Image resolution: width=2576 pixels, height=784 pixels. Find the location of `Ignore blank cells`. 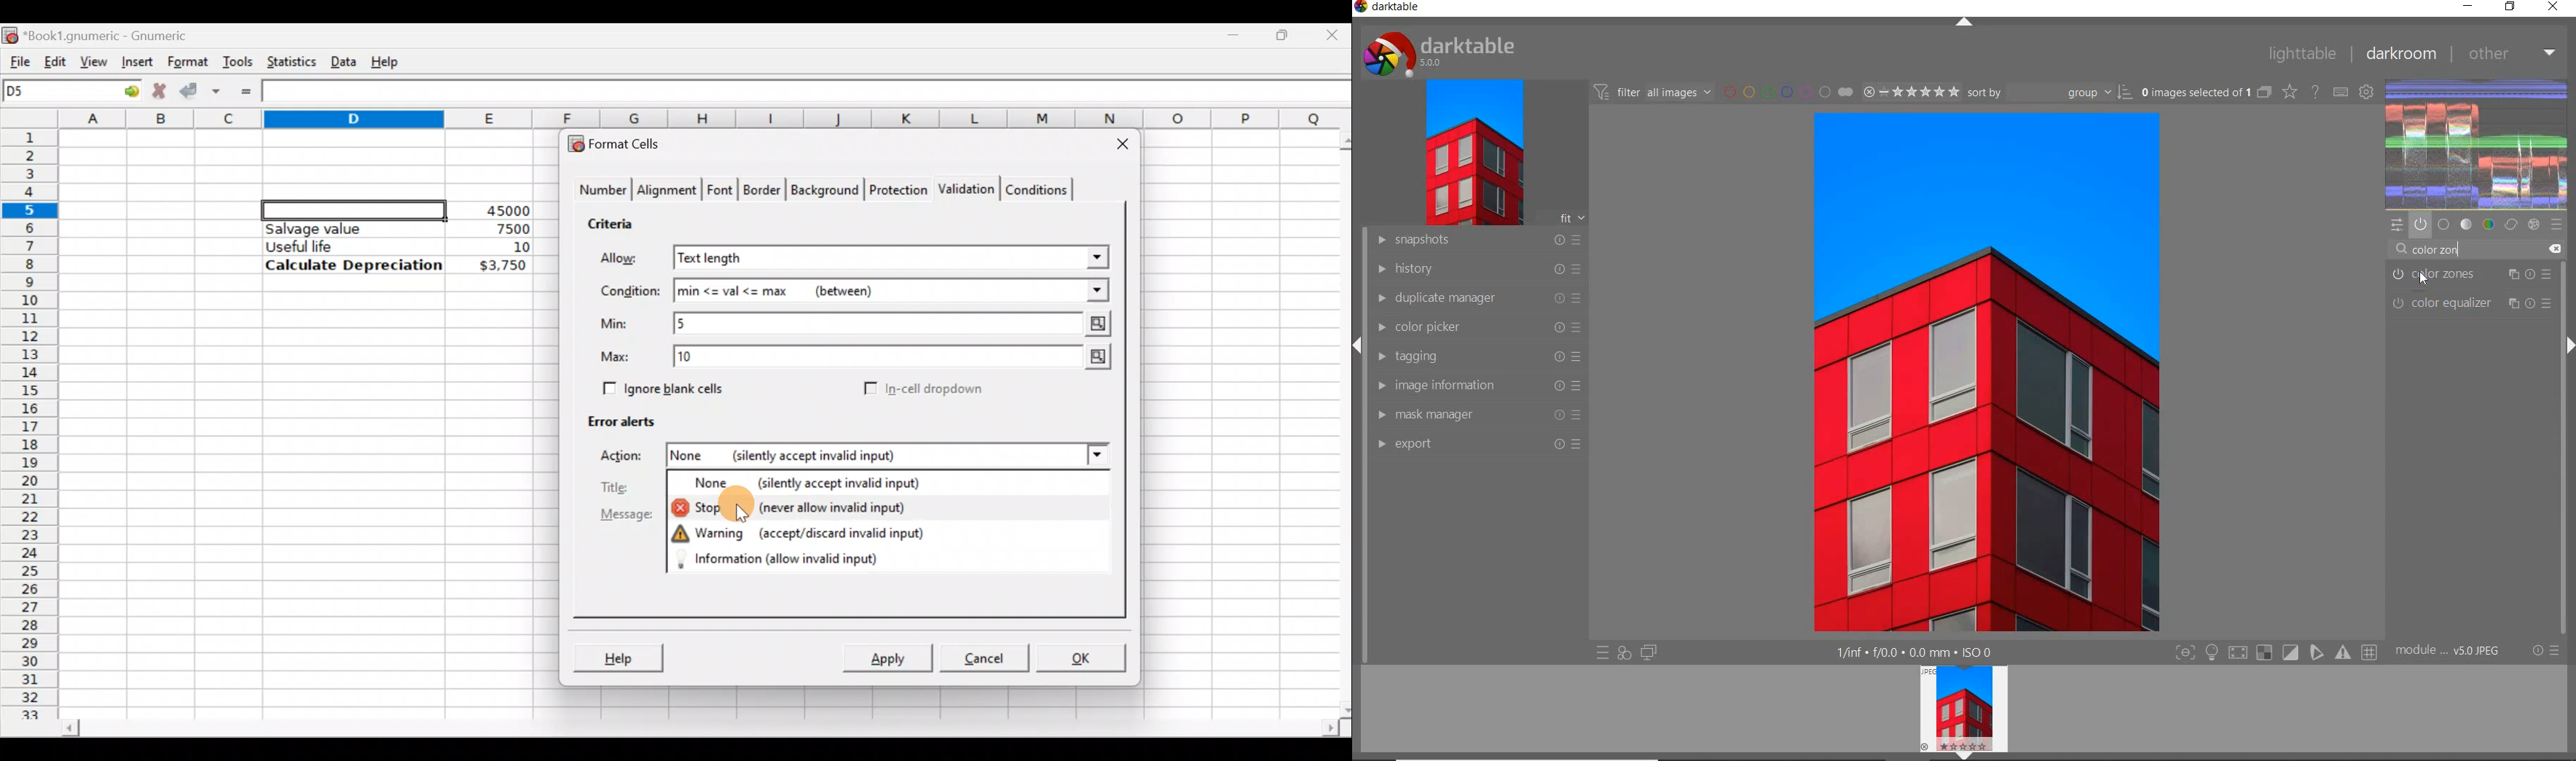

Ignore blank cells is located at coordinates (661, 386).